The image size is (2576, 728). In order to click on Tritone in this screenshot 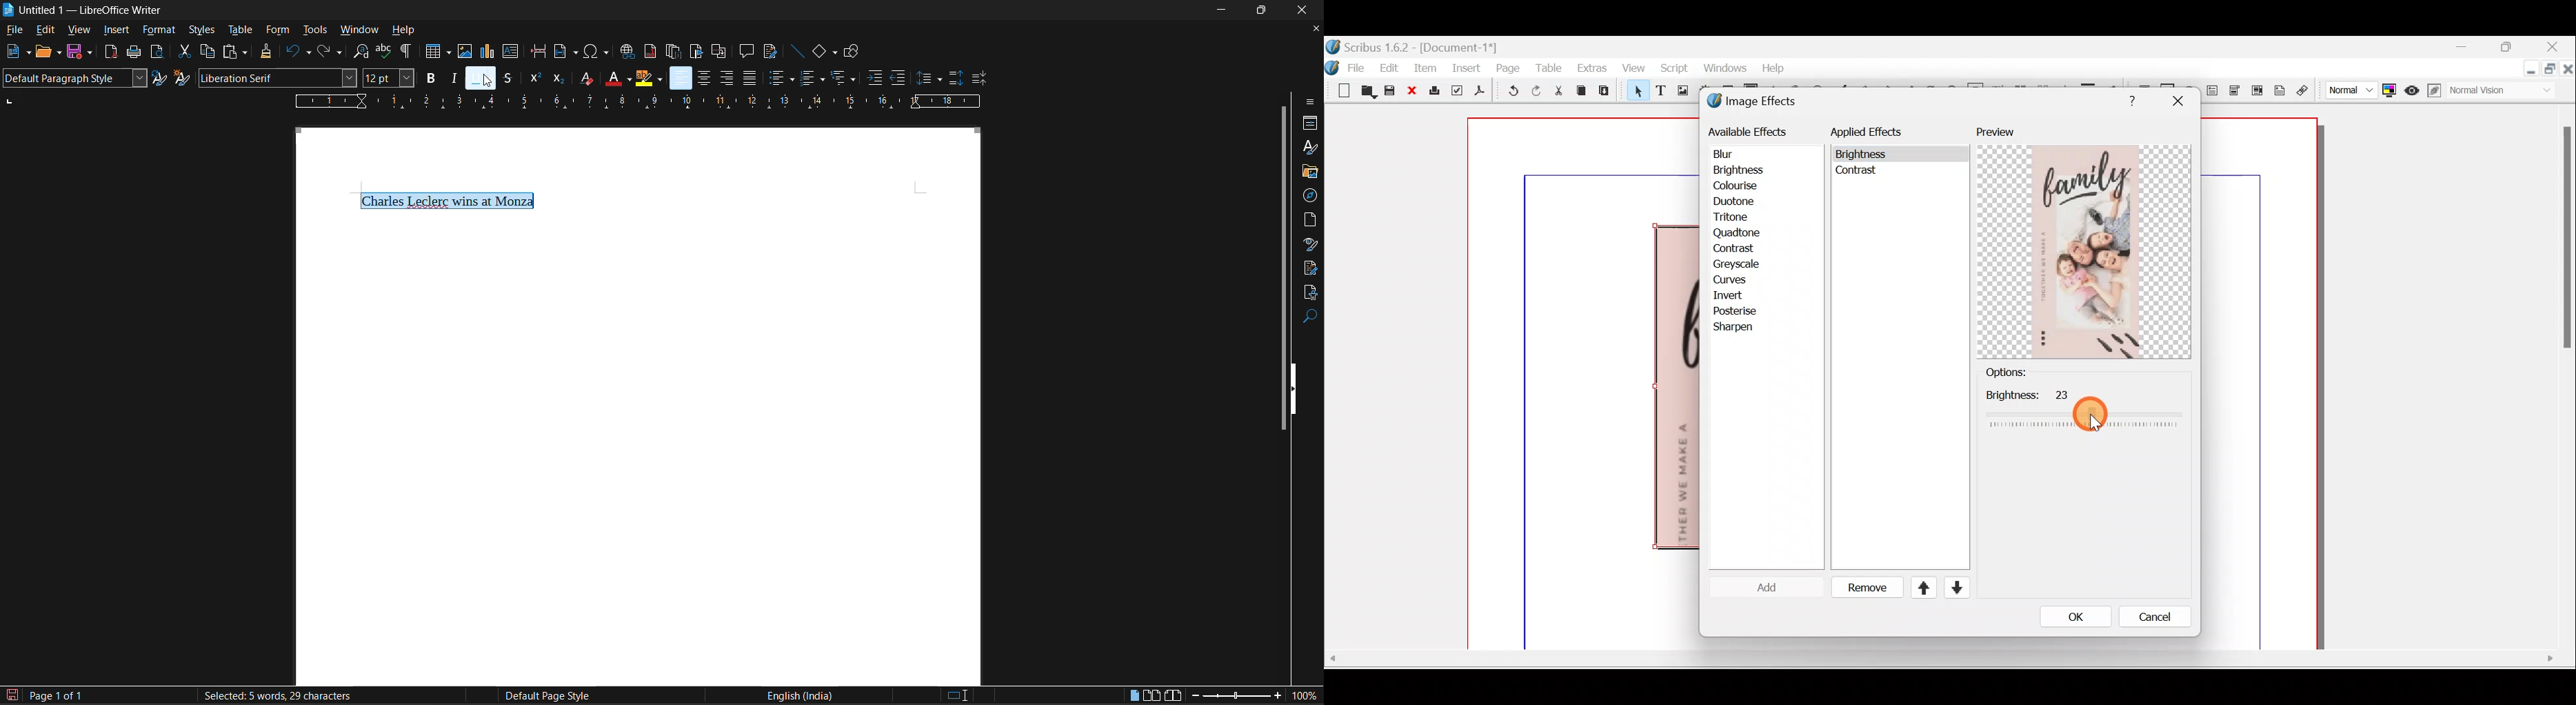, I will do `click(1737, 219)`.